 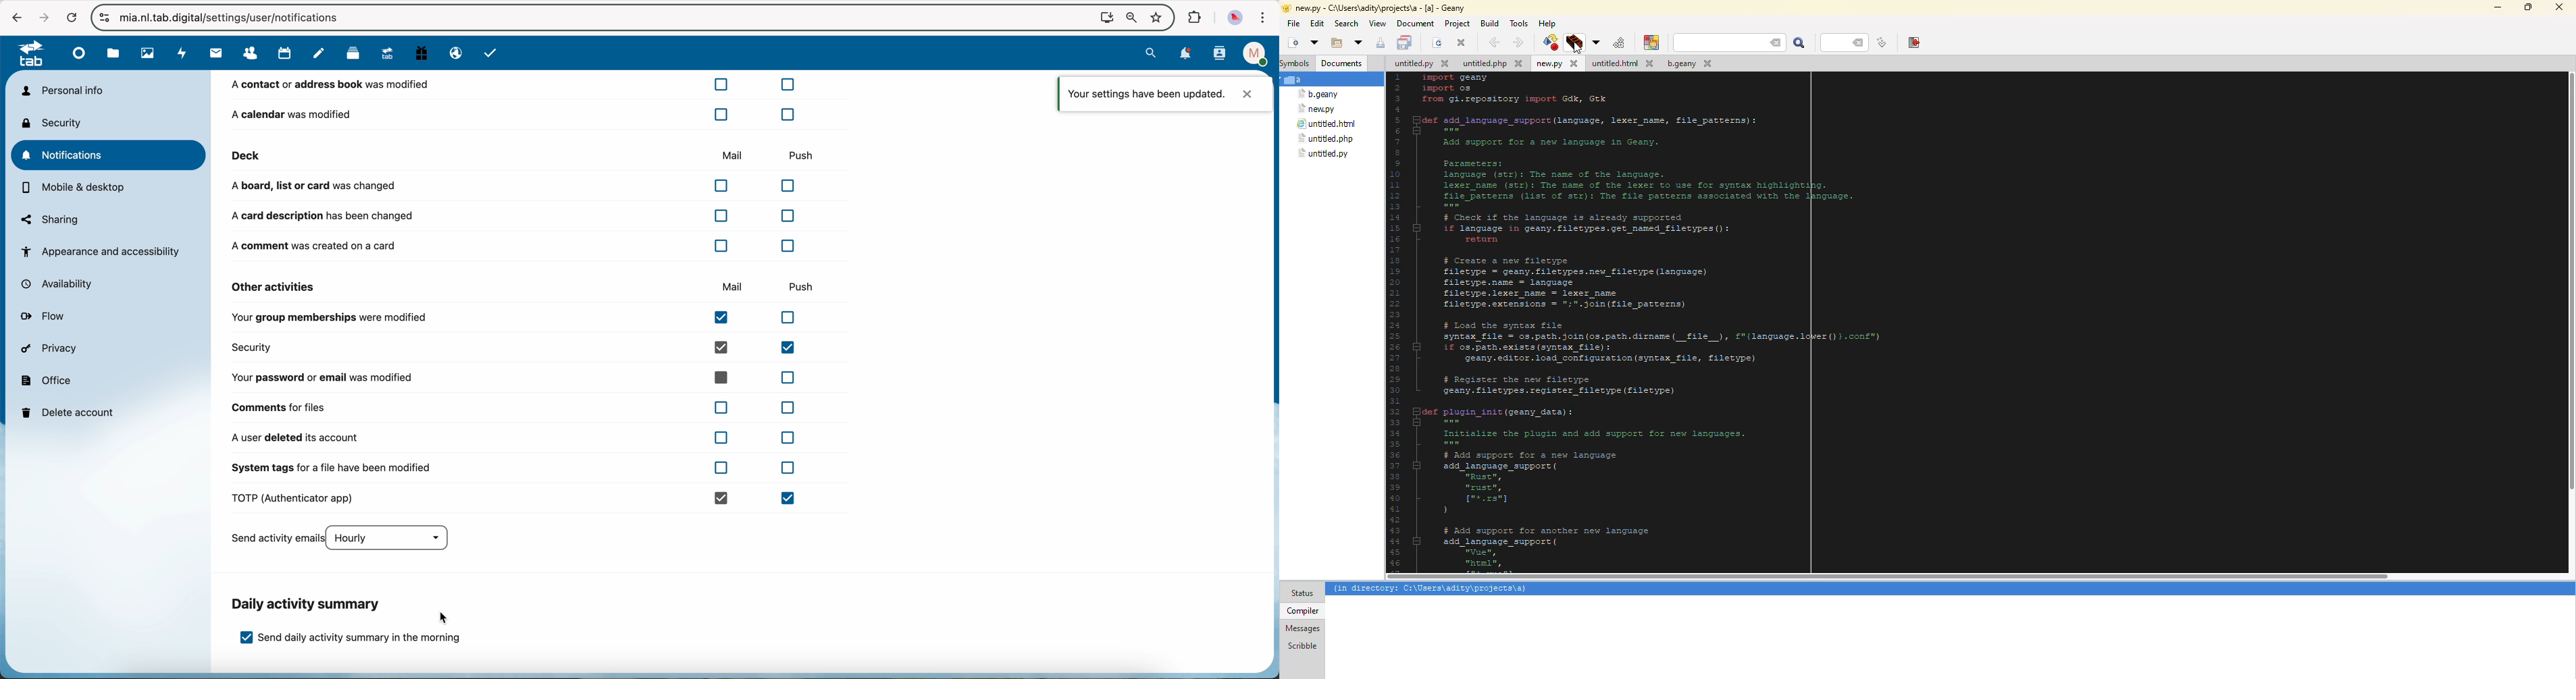 What do you see at coordinates (513, 472) in the screenshot?
I see `system tags for a file have been modified` at bounding box center [513, 472].